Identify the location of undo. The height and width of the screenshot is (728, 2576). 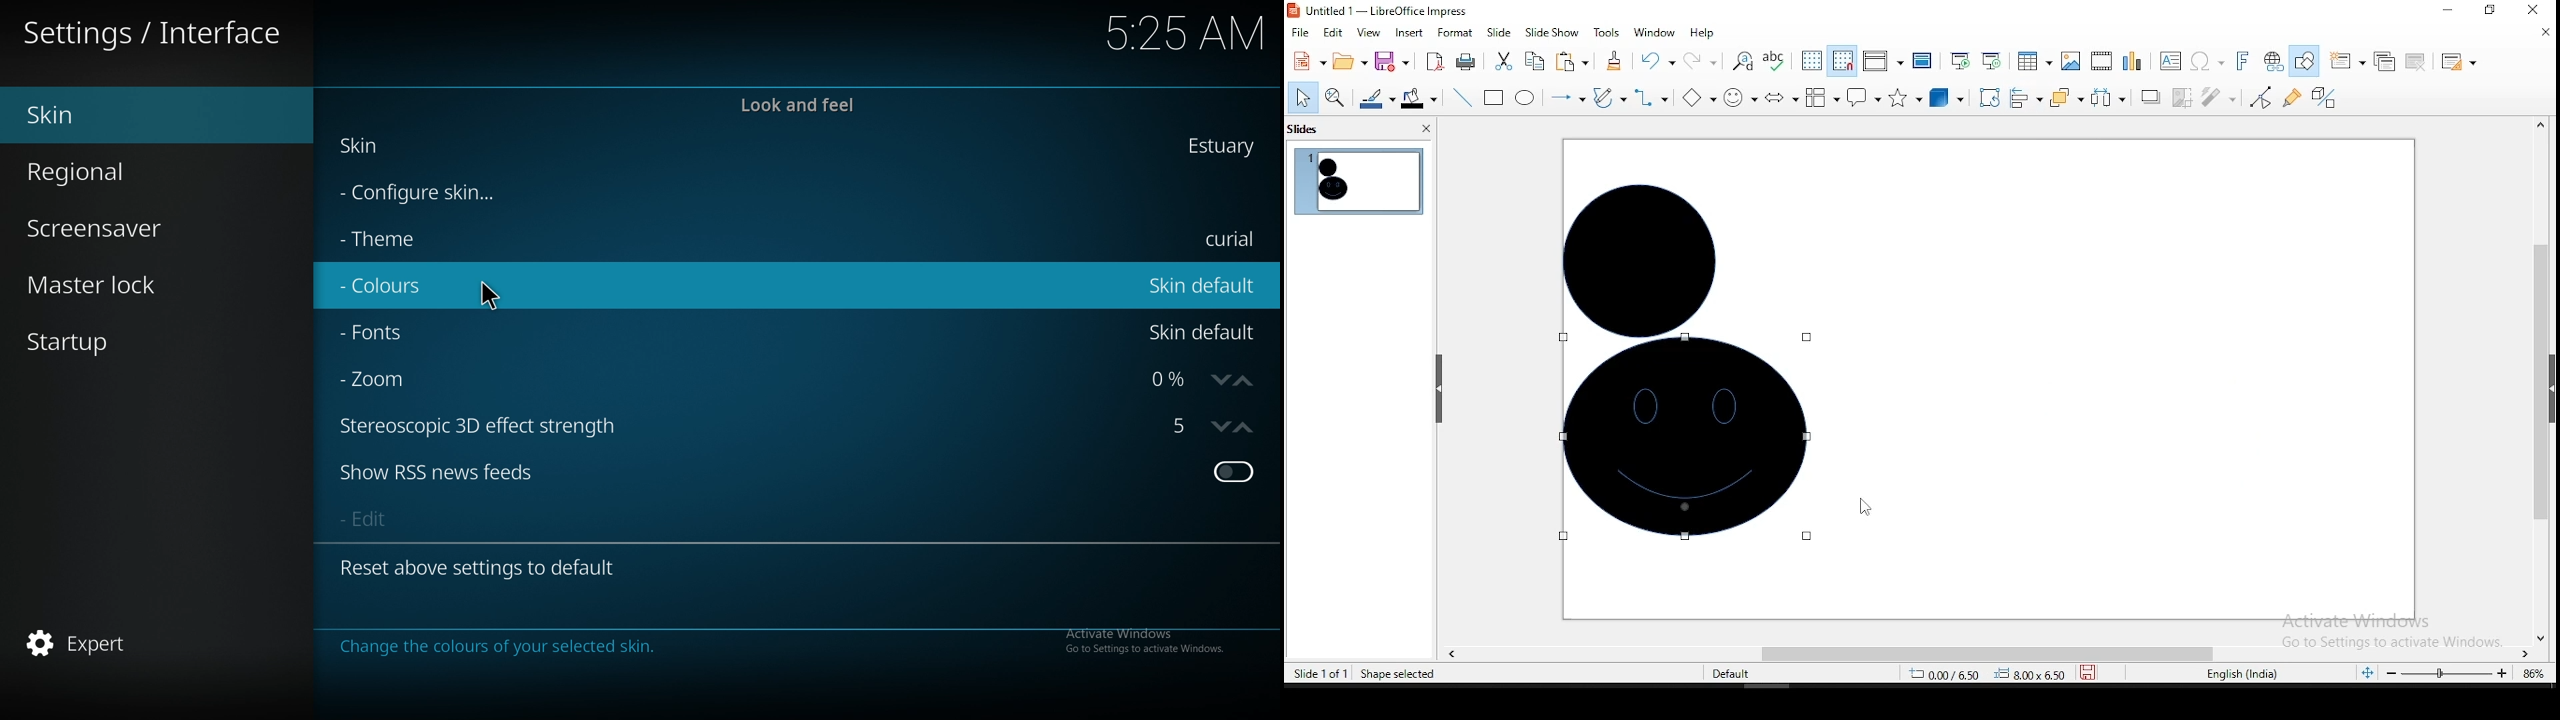
(1657, 61).